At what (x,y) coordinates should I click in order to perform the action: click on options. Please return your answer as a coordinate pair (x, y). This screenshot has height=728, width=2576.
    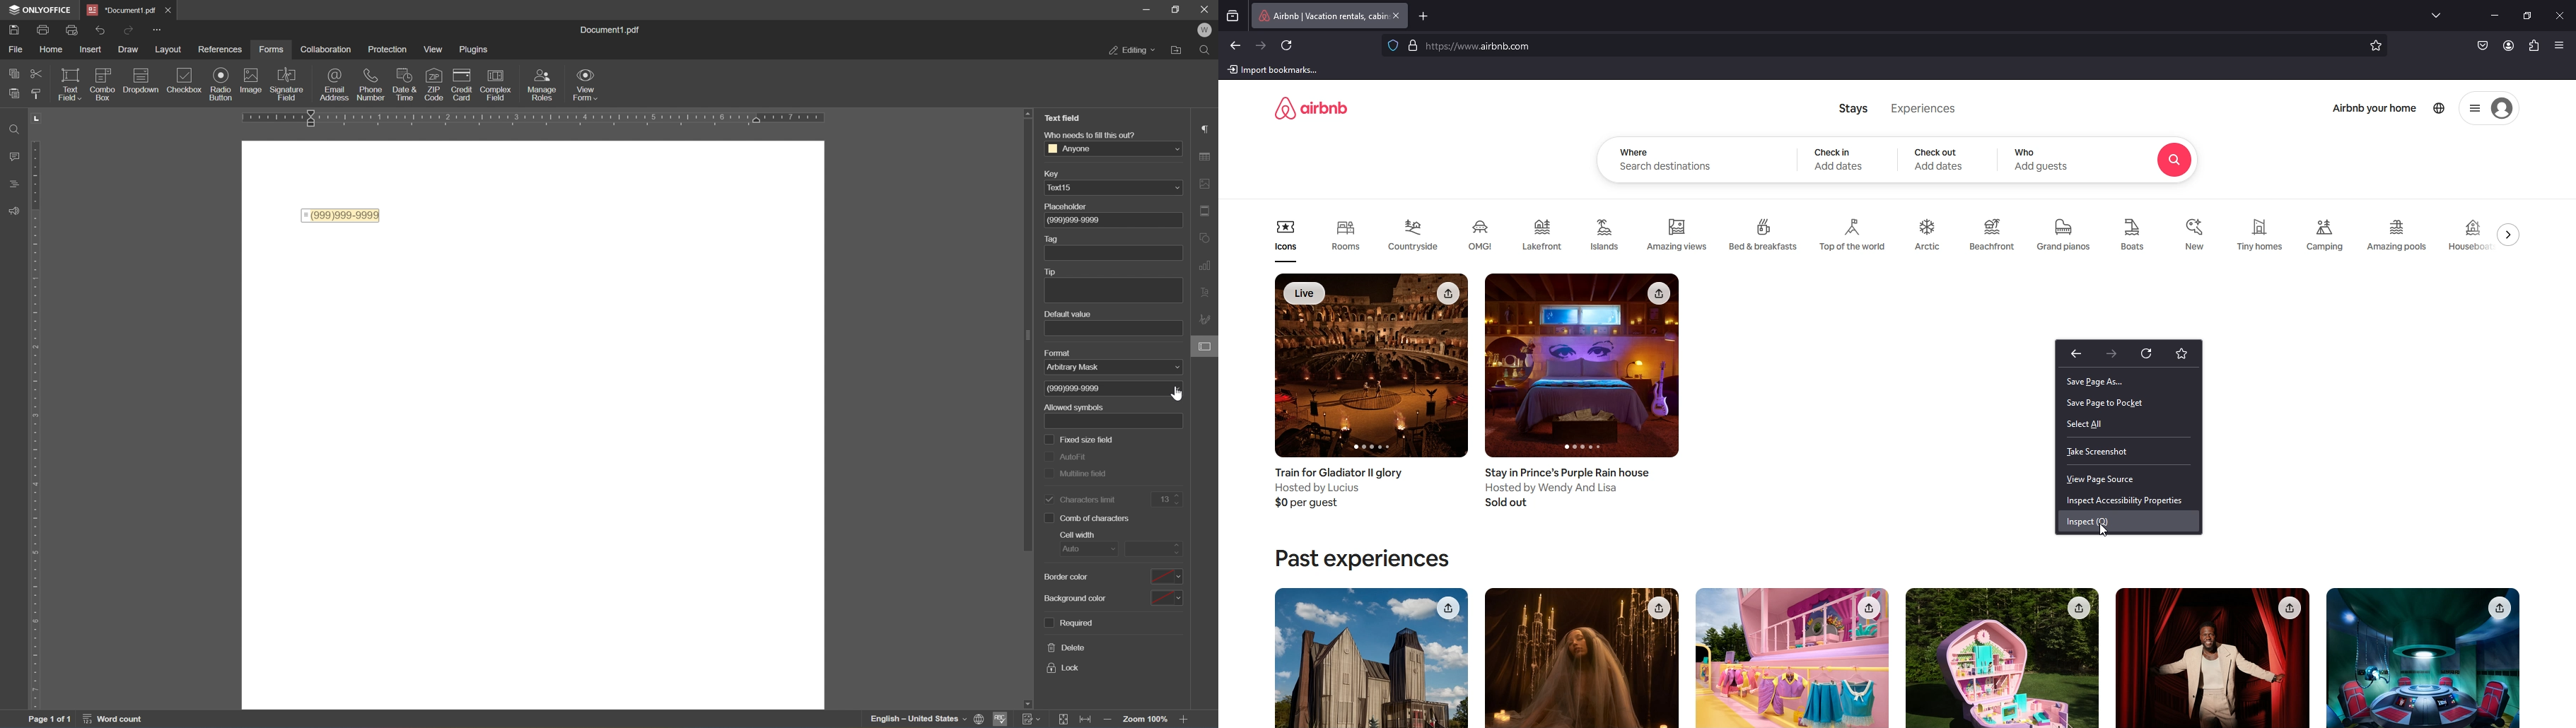
    Looking at the image, I should click on (2474, 109).